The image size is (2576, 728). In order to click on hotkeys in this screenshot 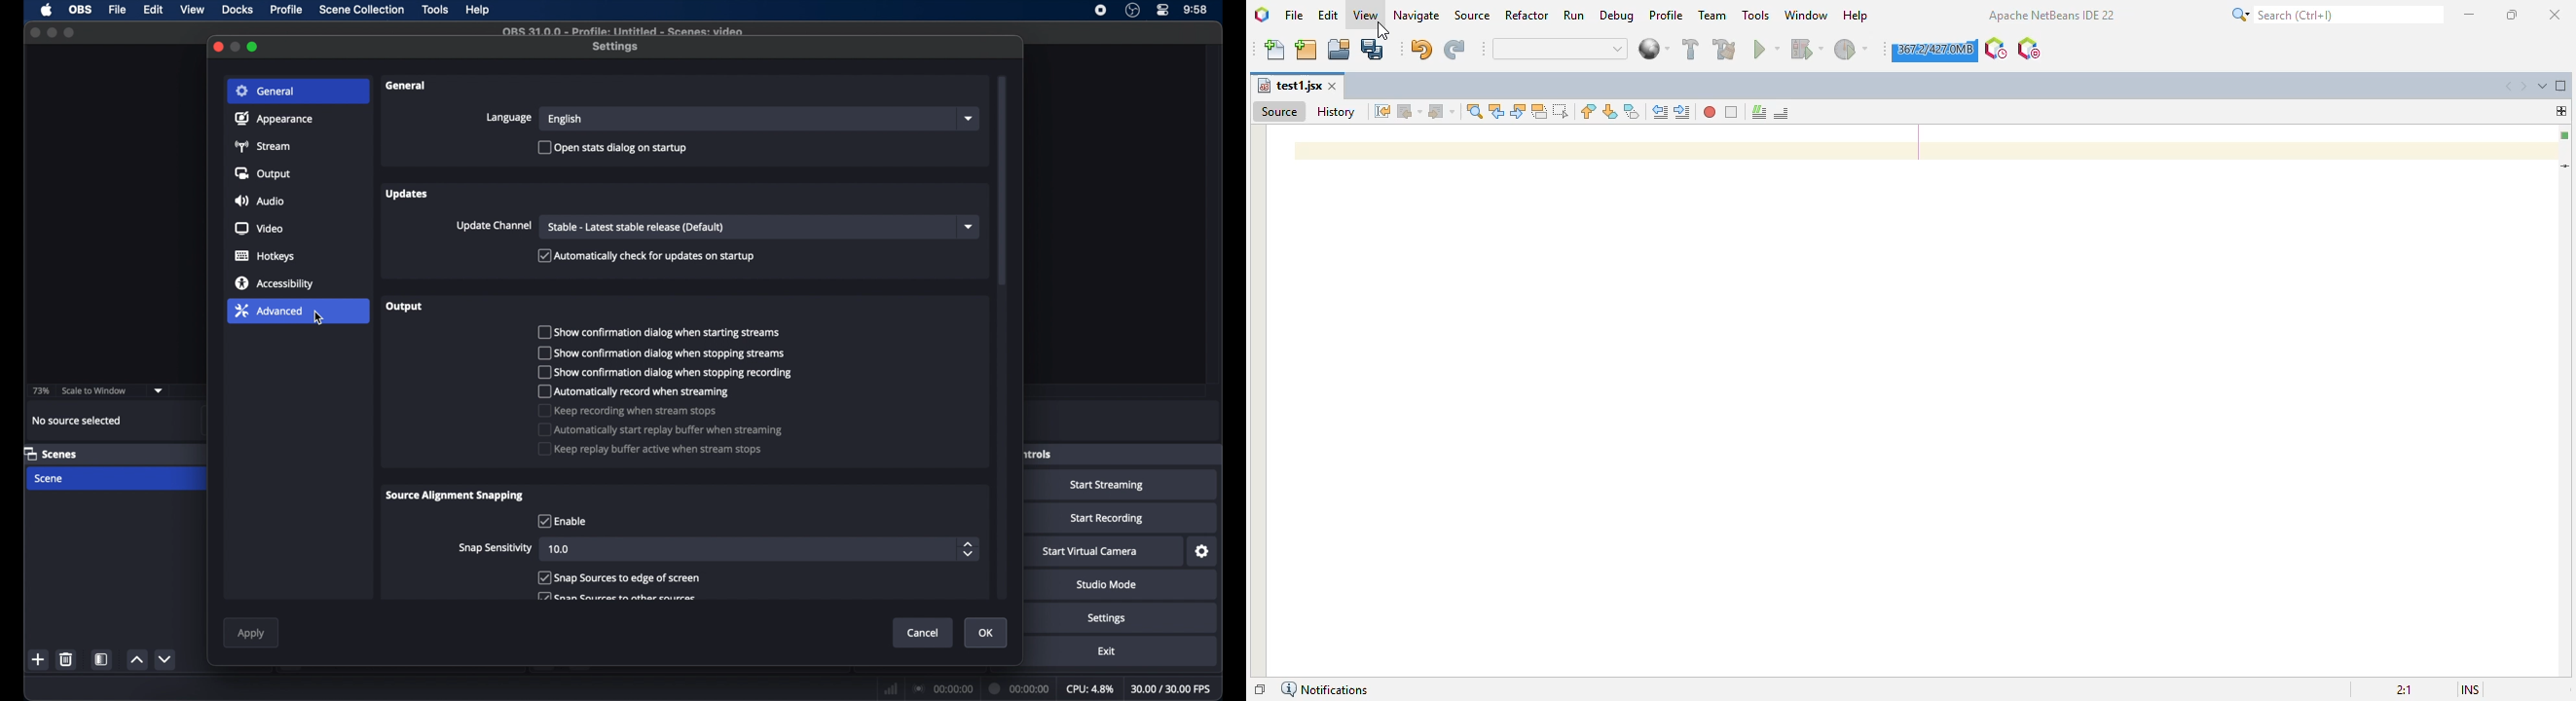, I will do `click(265, 256)`.